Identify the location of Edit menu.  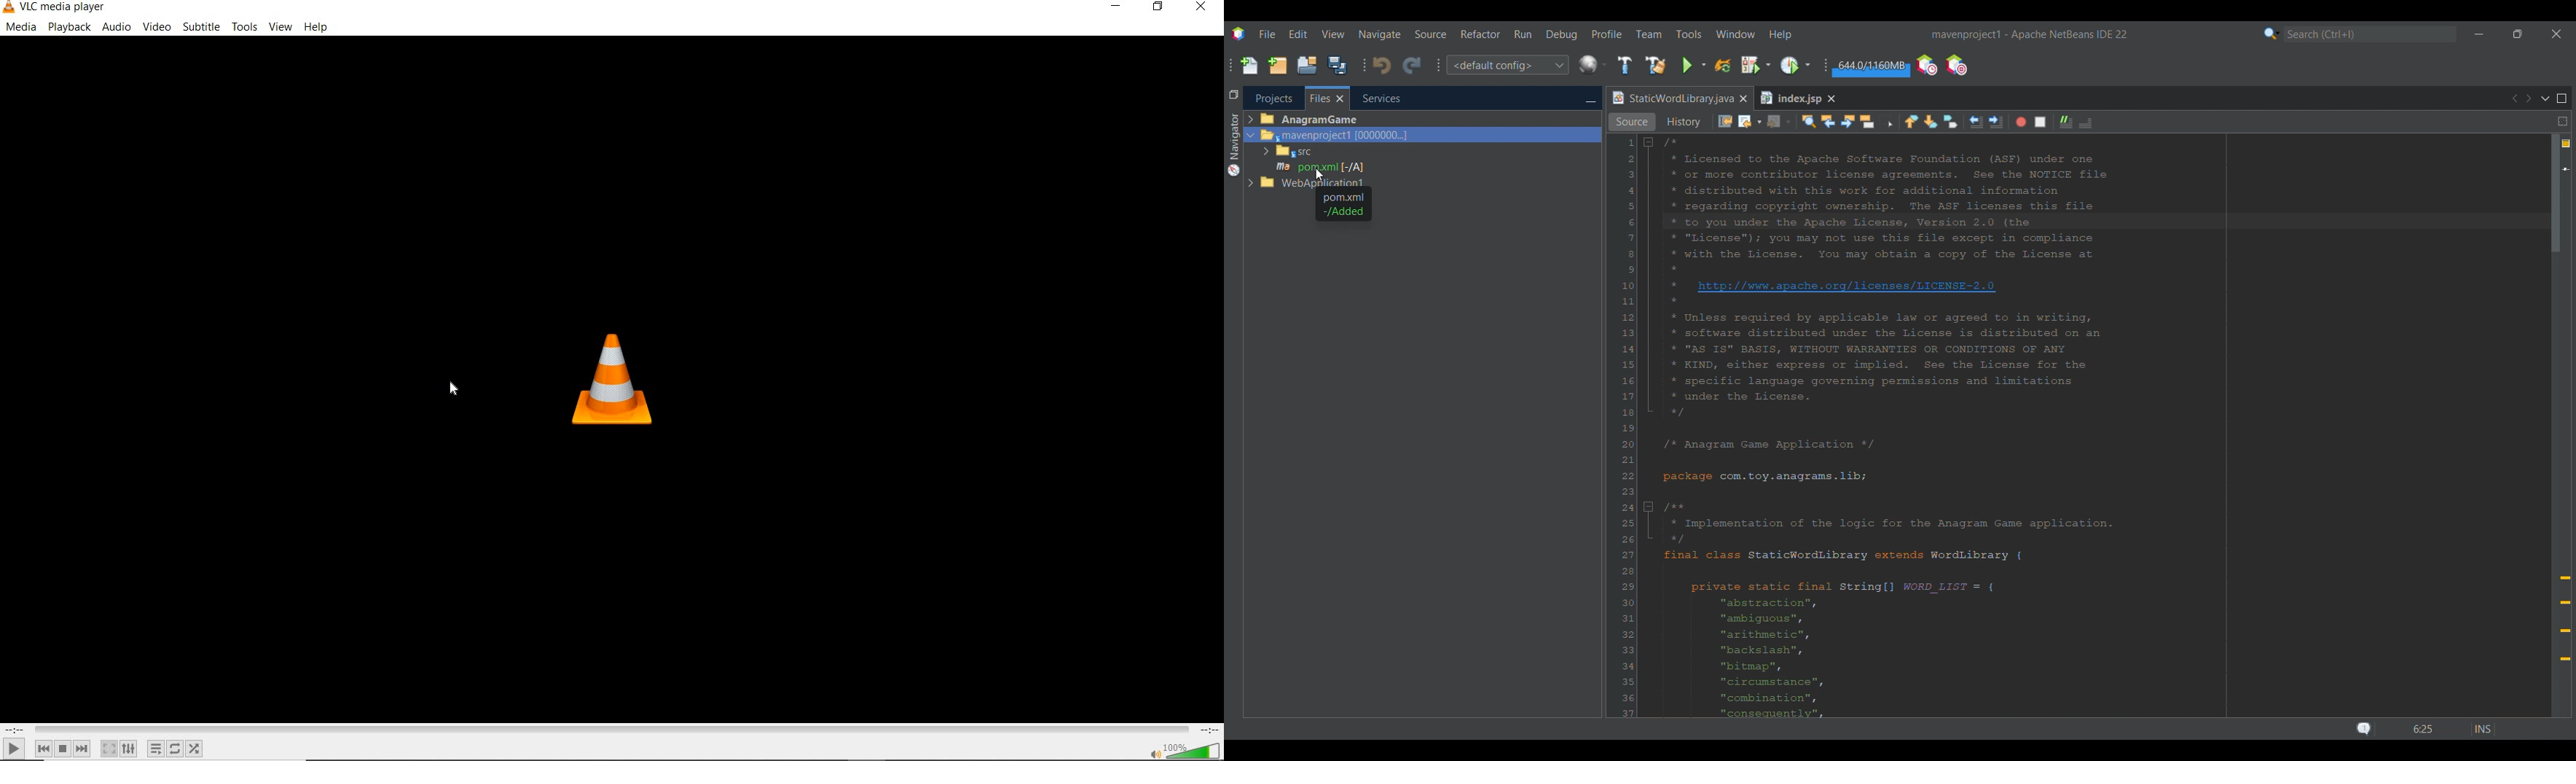
(1298, 34).